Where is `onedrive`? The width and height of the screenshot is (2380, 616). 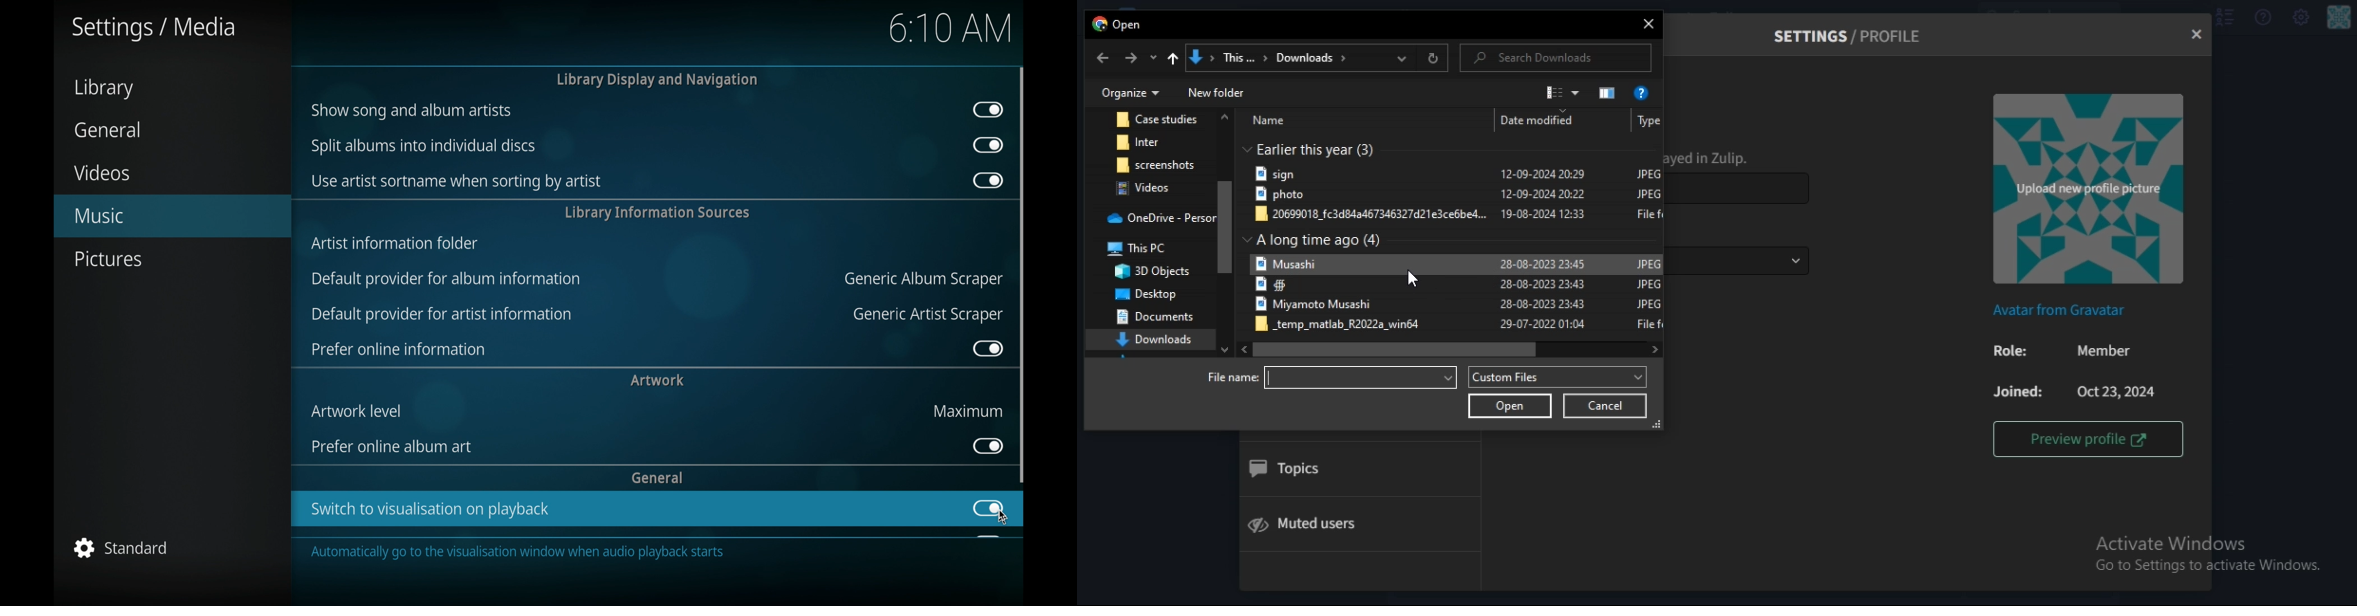 onedrive is located at coordinates (1161, 219).